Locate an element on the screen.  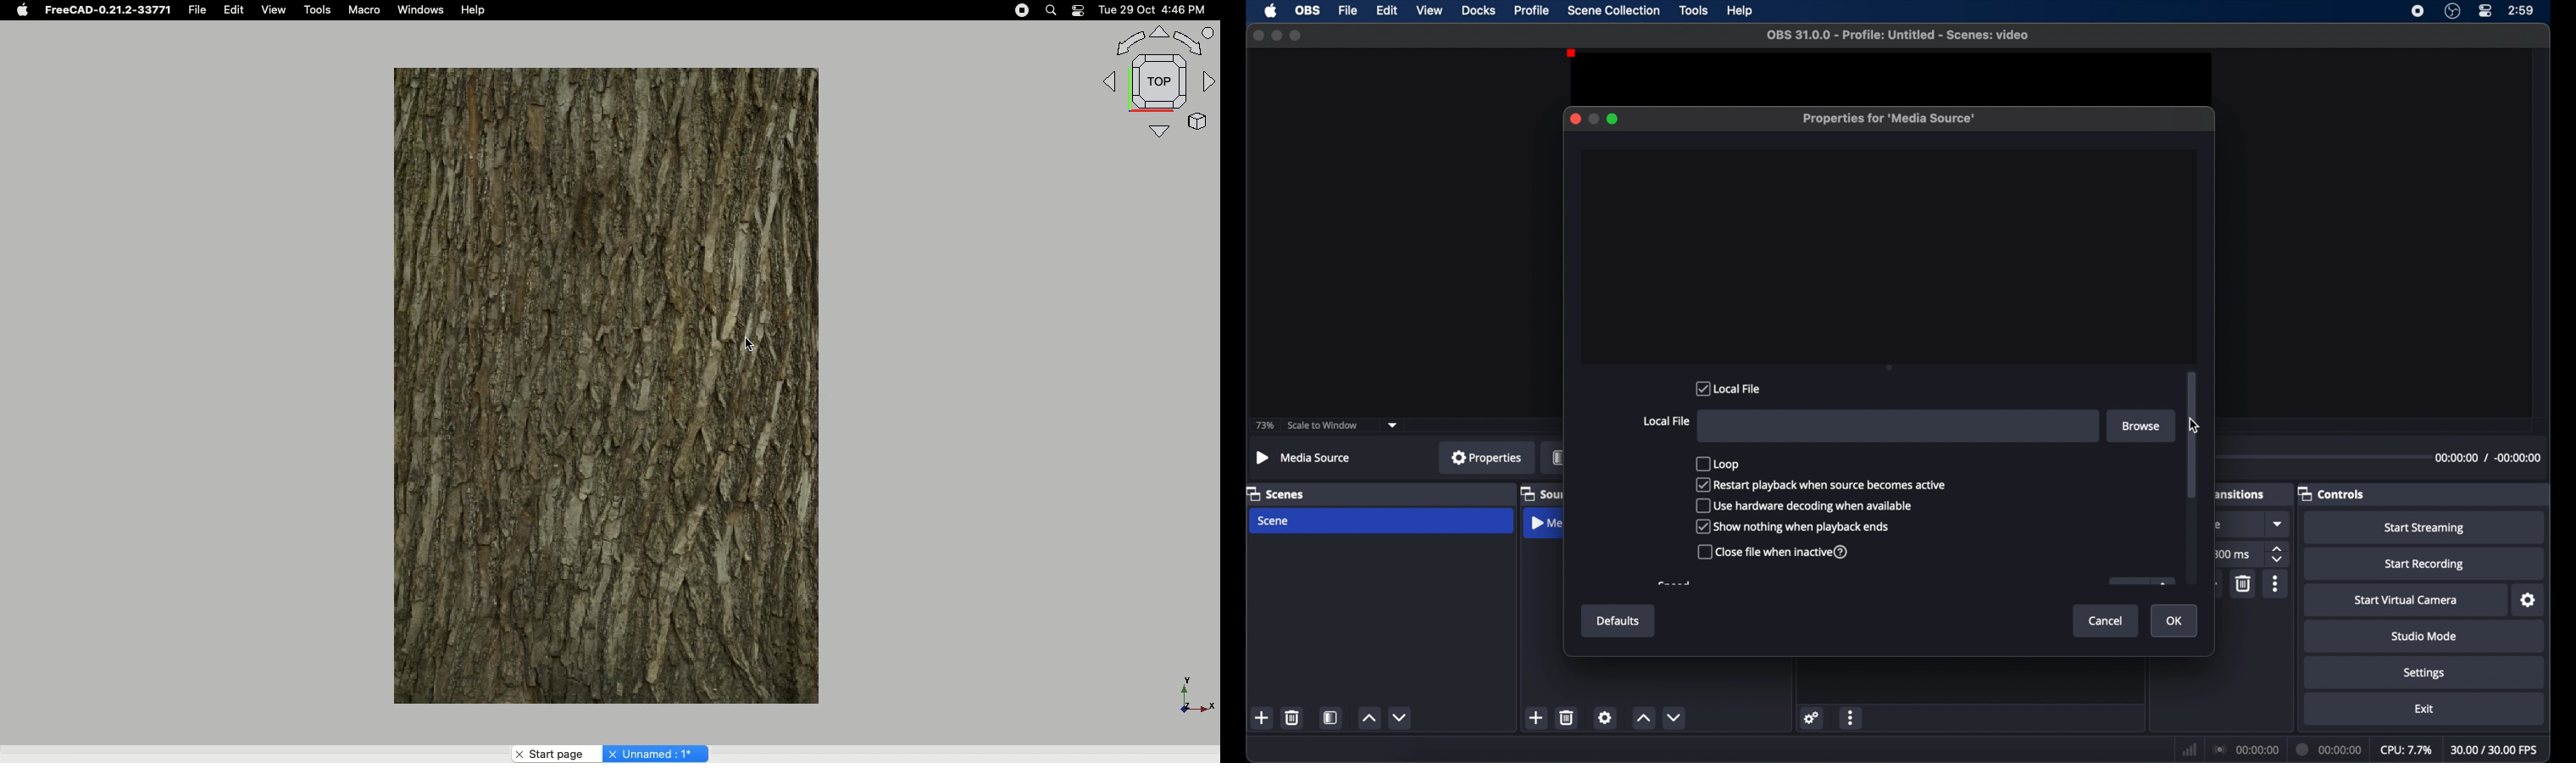
cursor is located at coordinates (754, 343).